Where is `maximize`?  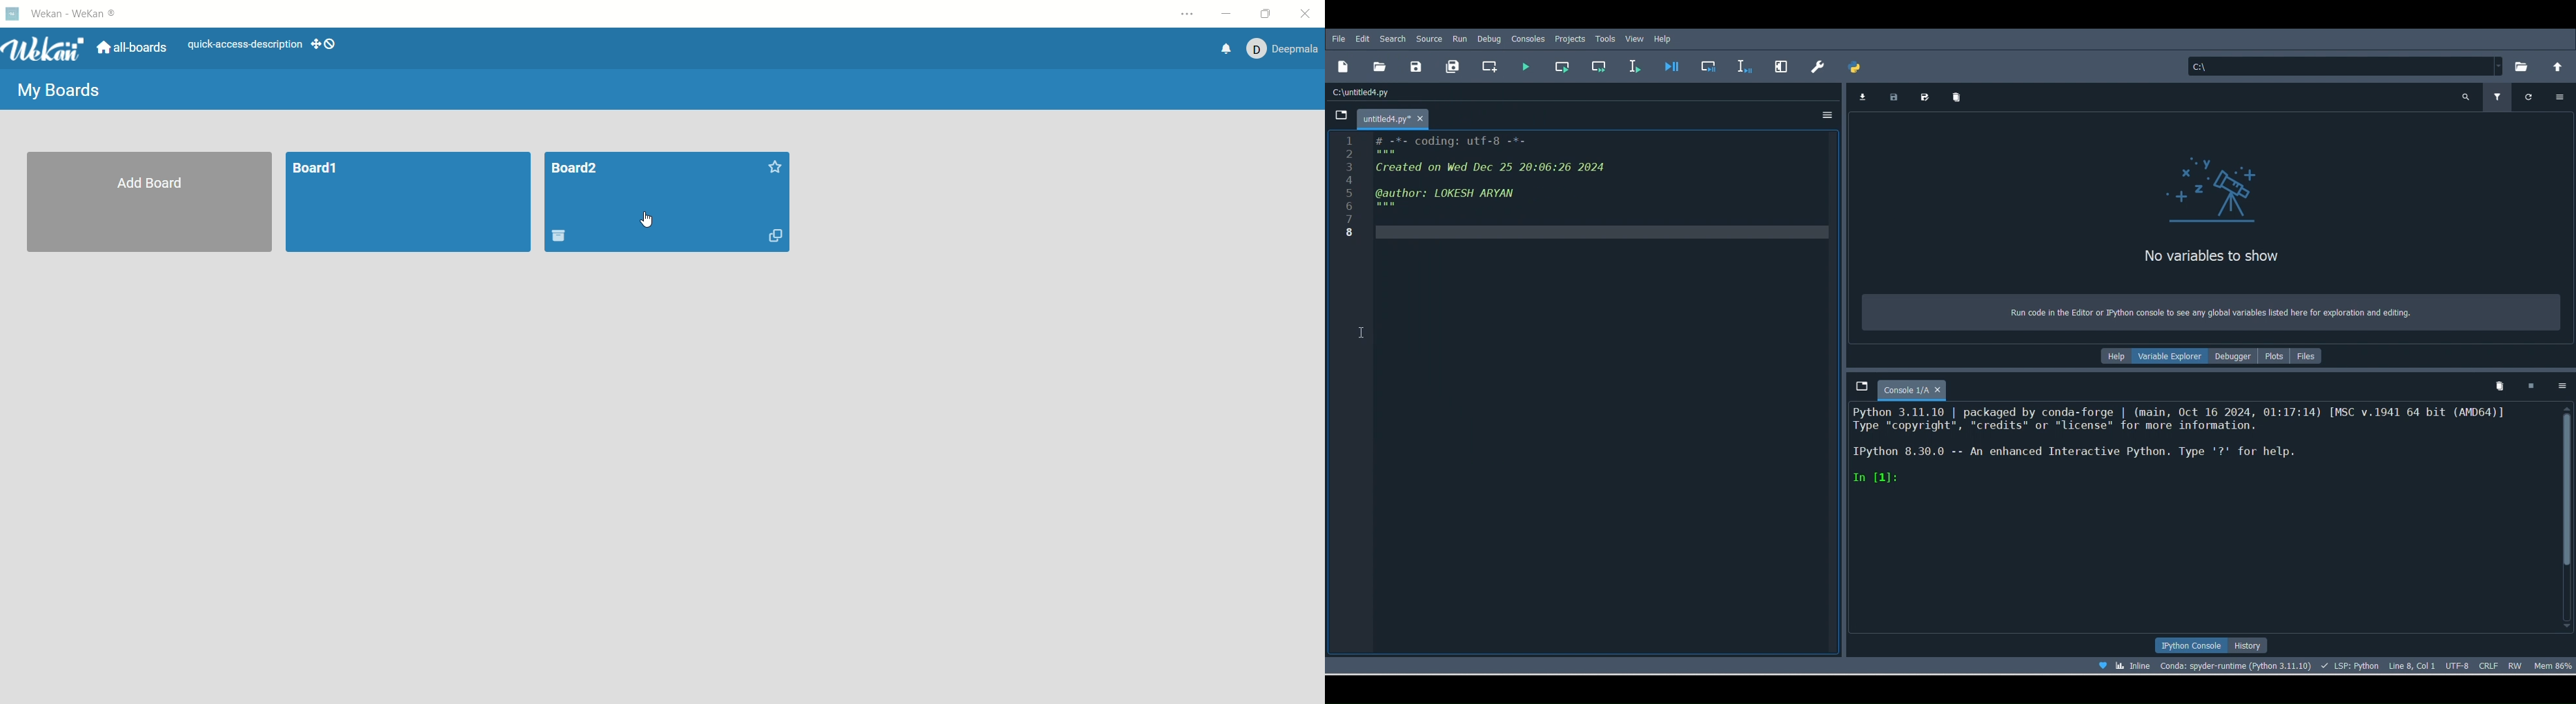 maximize is located at coordinates (1262, 14).